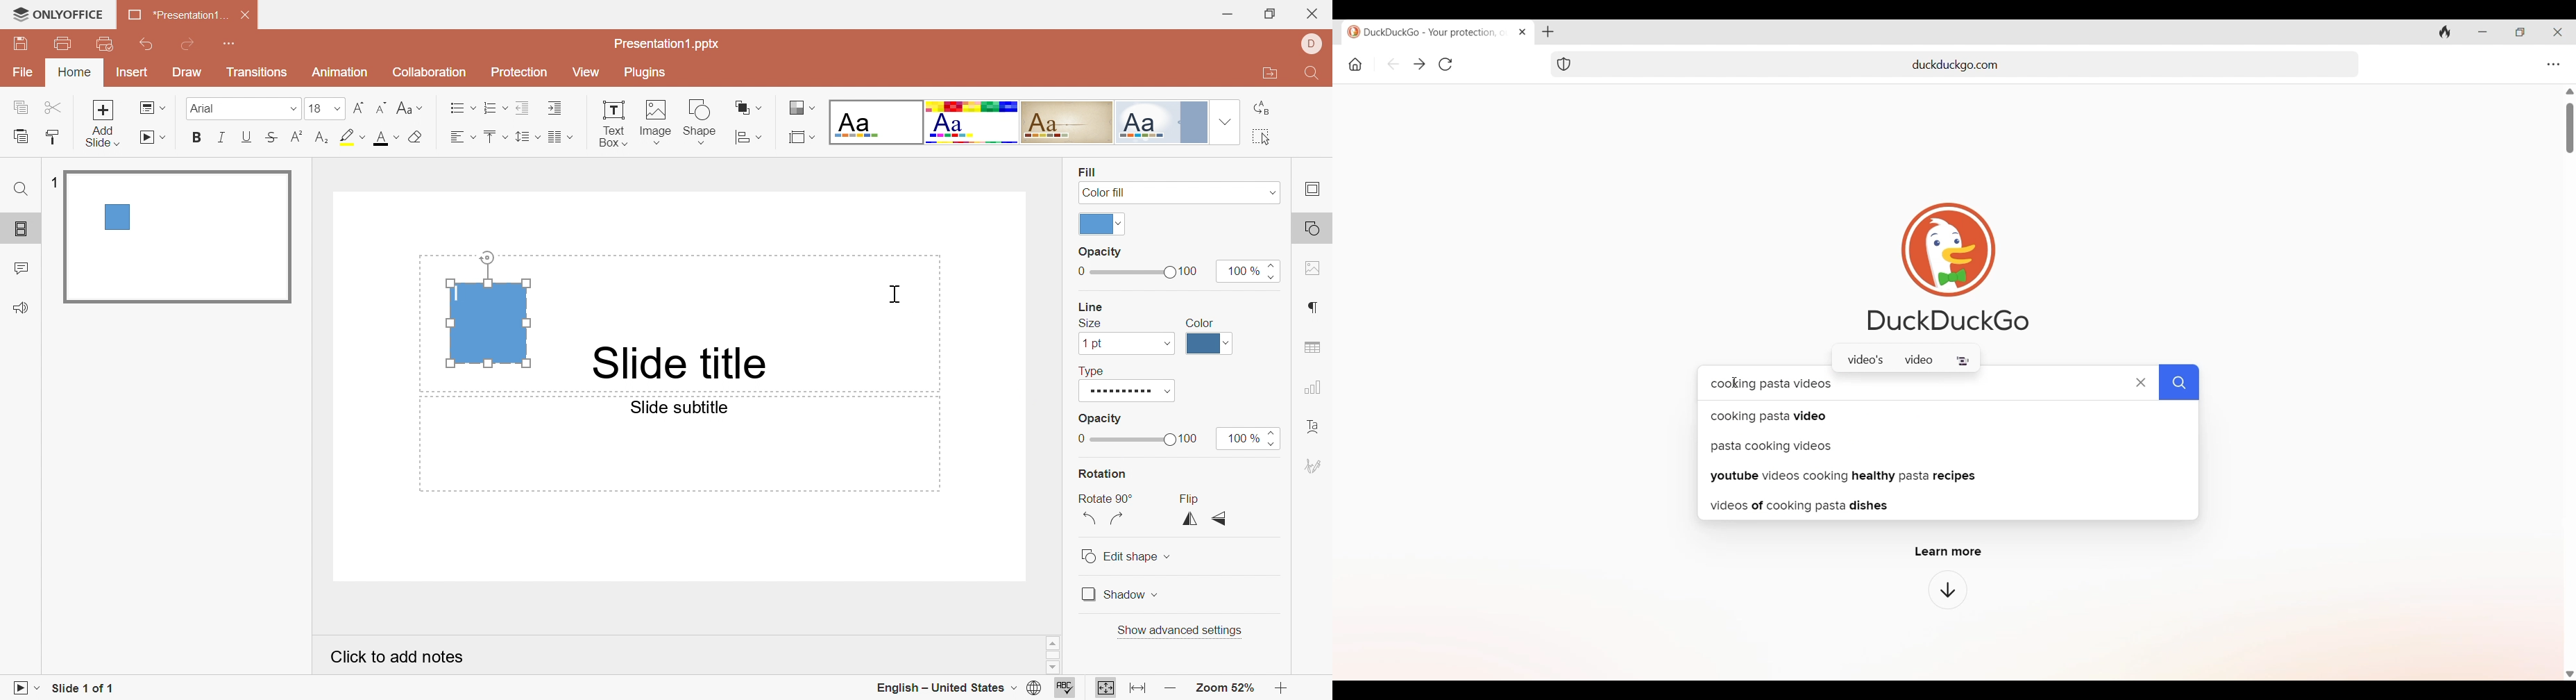  Describe the element at coordinates (276, 137) in the screenshot. I see `Strikethrough` at that location.